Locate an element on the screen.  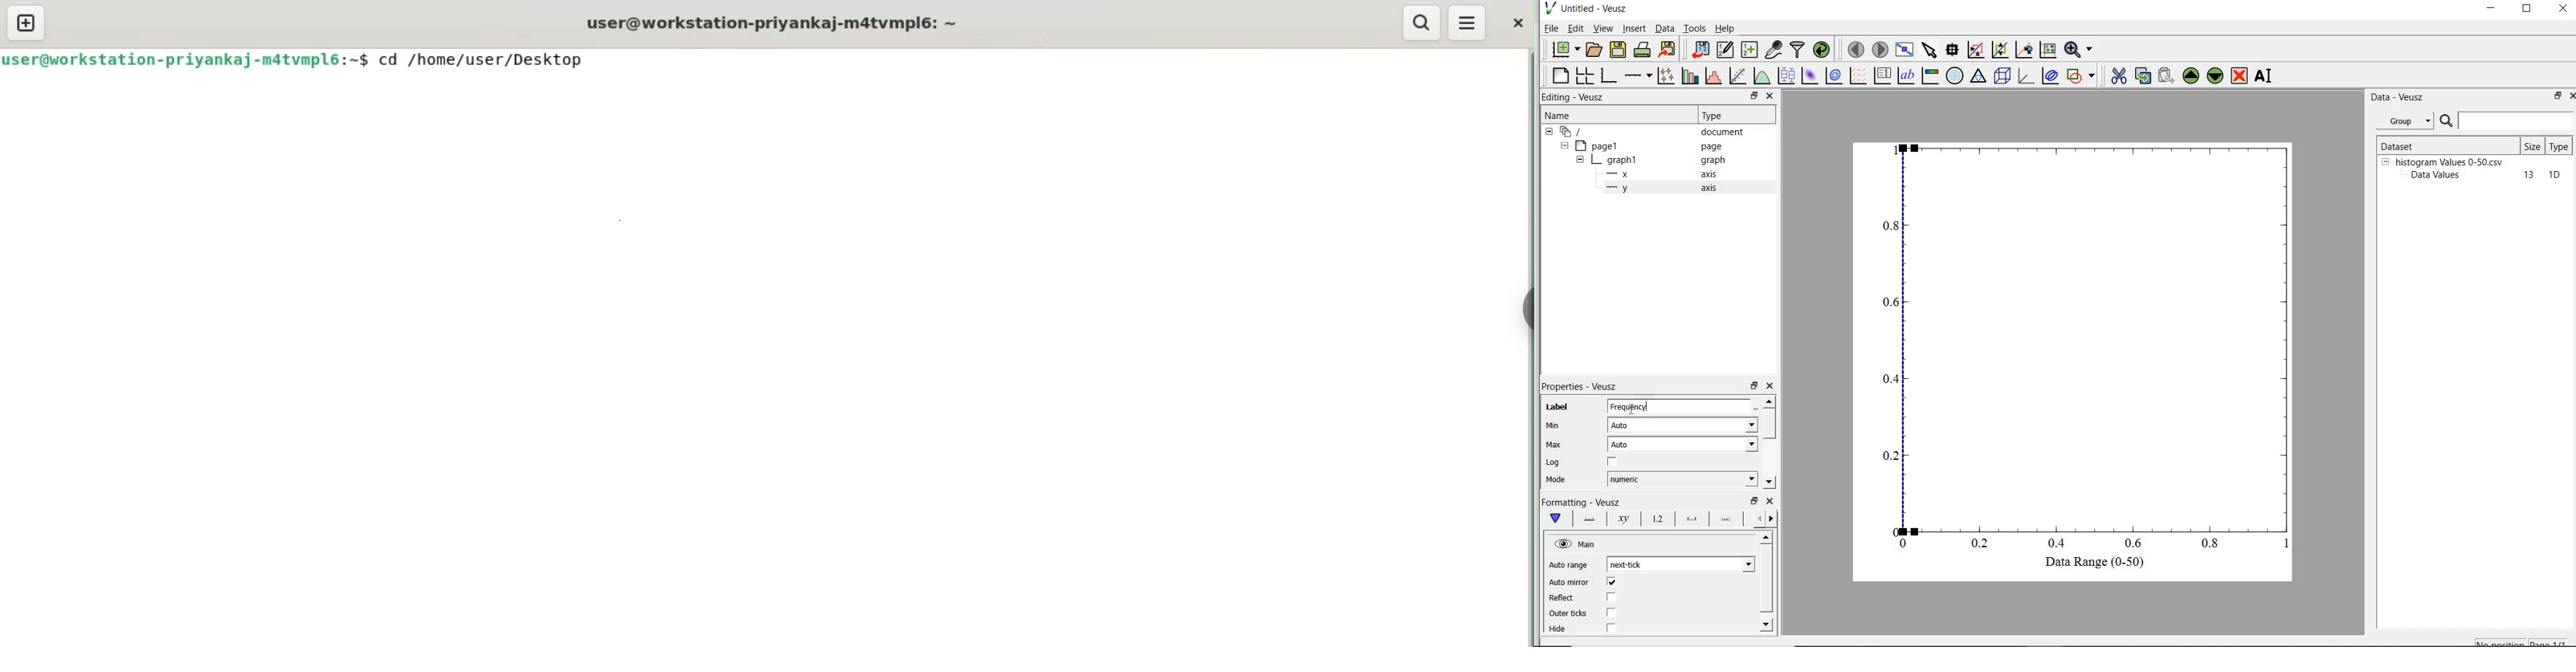
graph1 is located at coordinates (1617, 162).